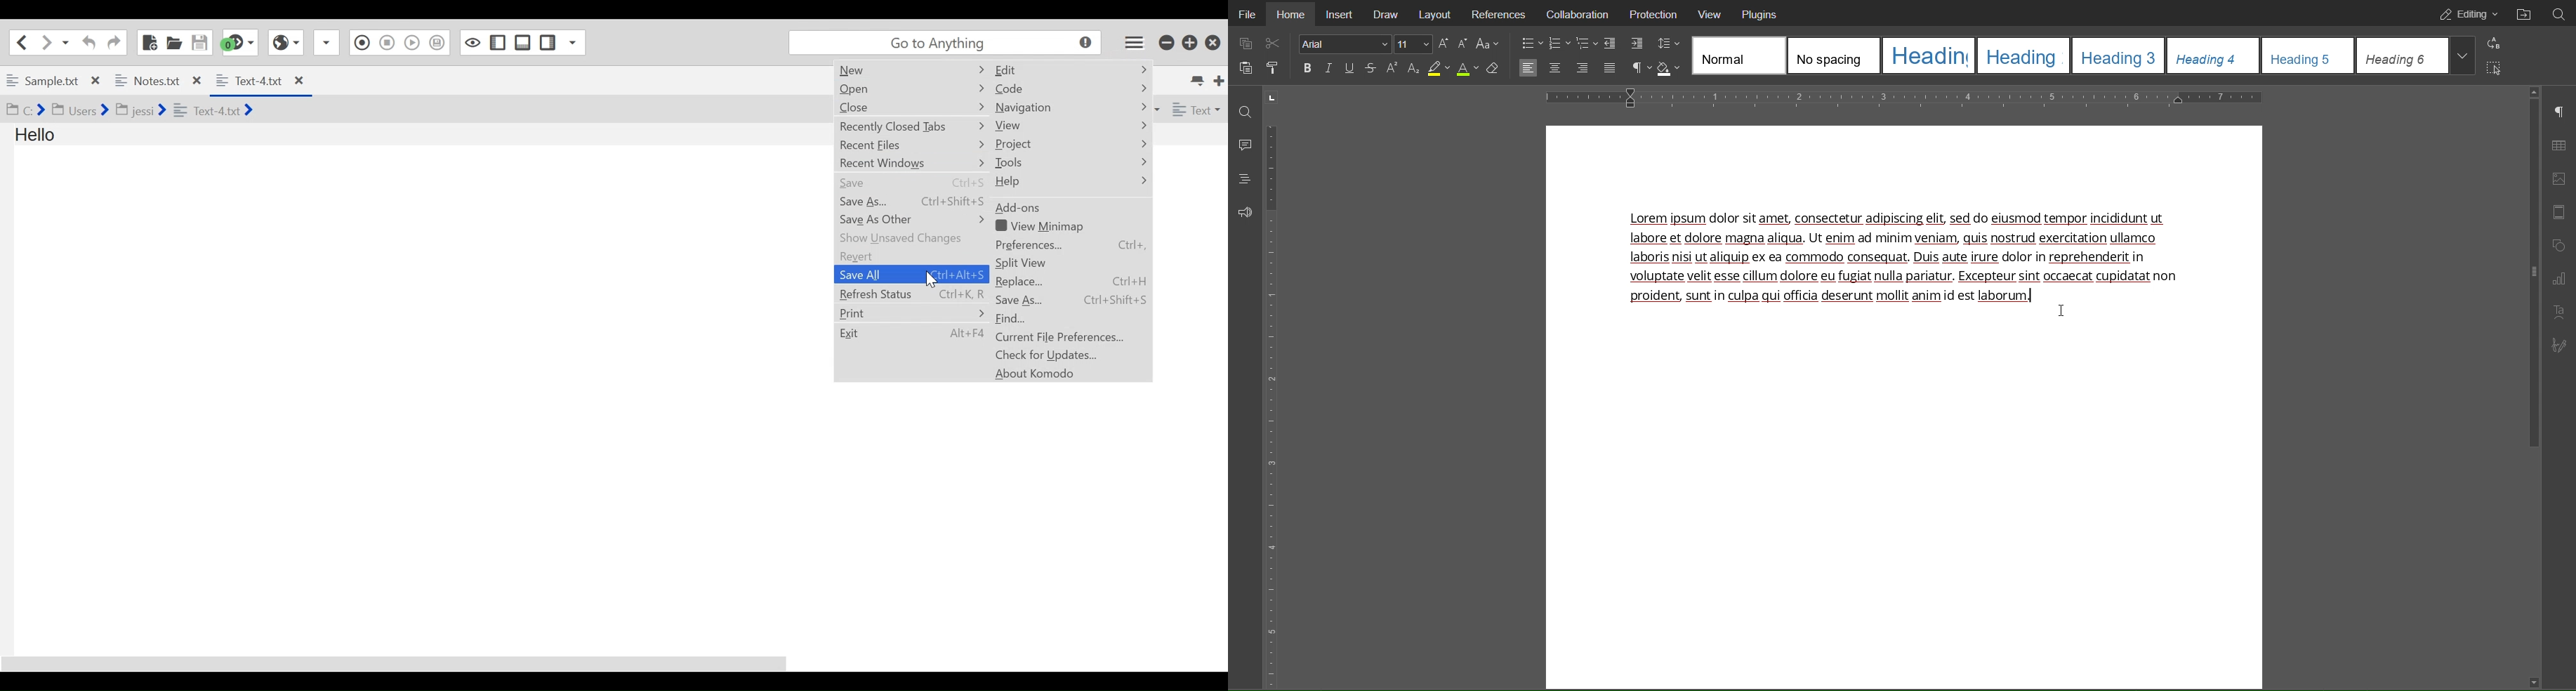  Describe the element at coordinates (1500, 13) in the screenshot. I see `References` at that location.